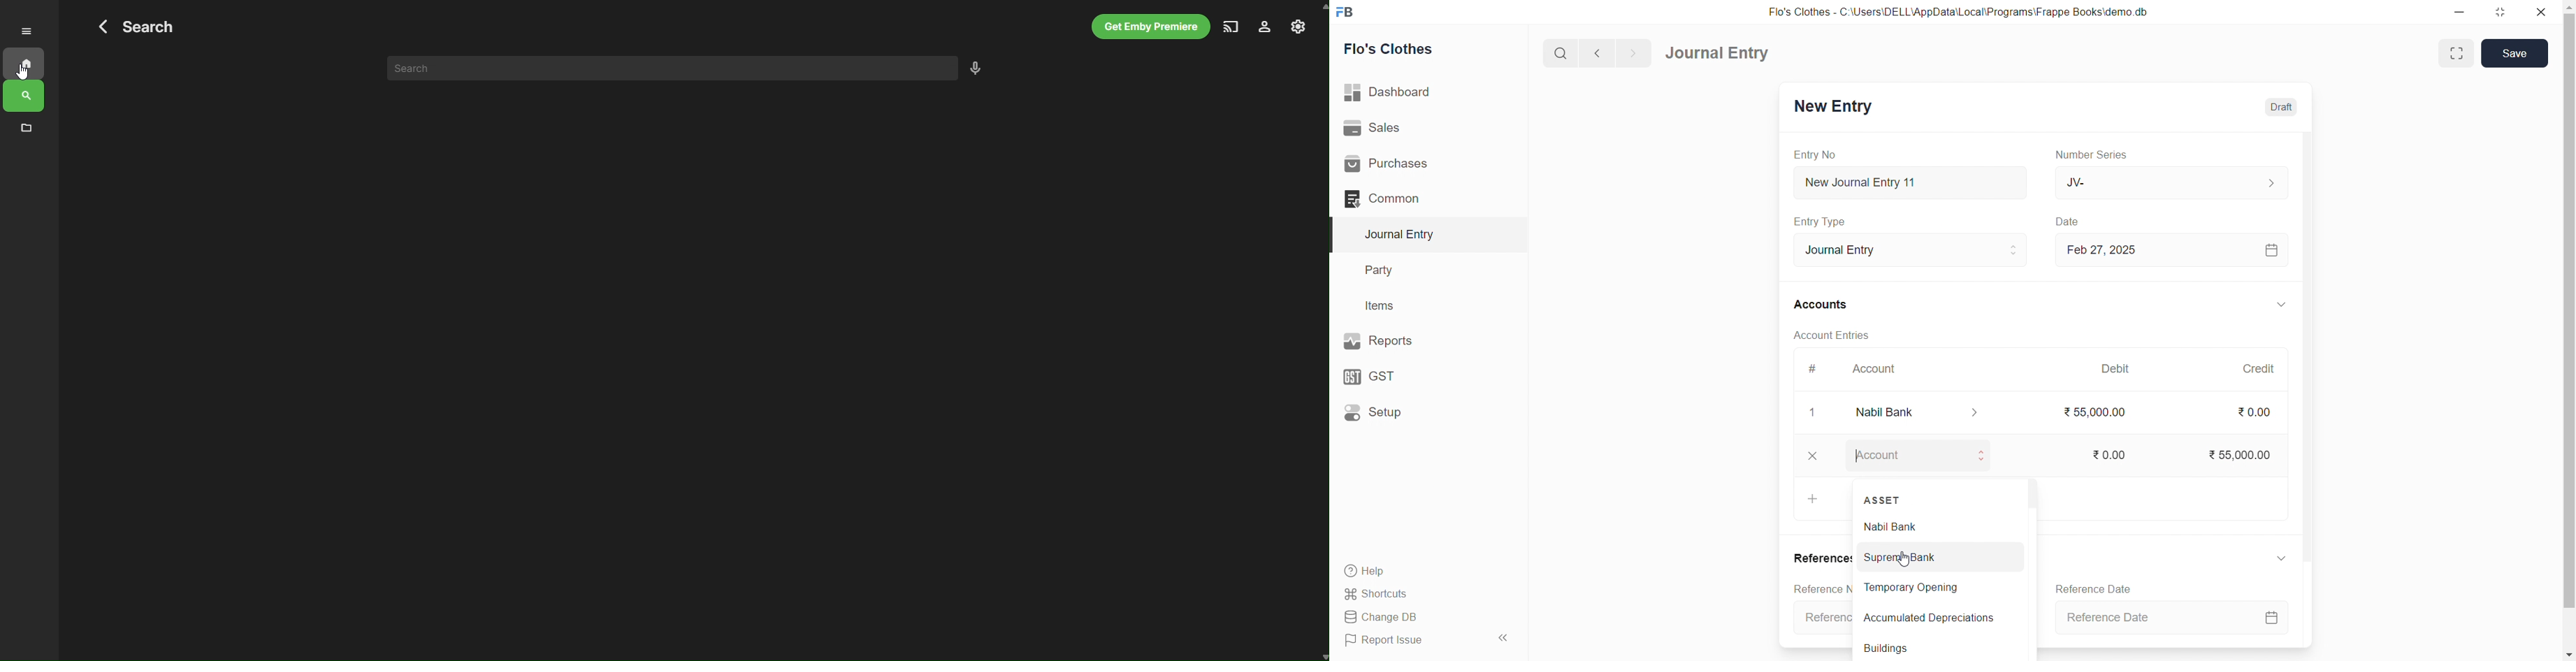 The height and width of the screenshot is (672, 2576). What do you see at coordinates (1265, 30) in the screenshot?
I see `Profile` at bounding box center [1265, 30].